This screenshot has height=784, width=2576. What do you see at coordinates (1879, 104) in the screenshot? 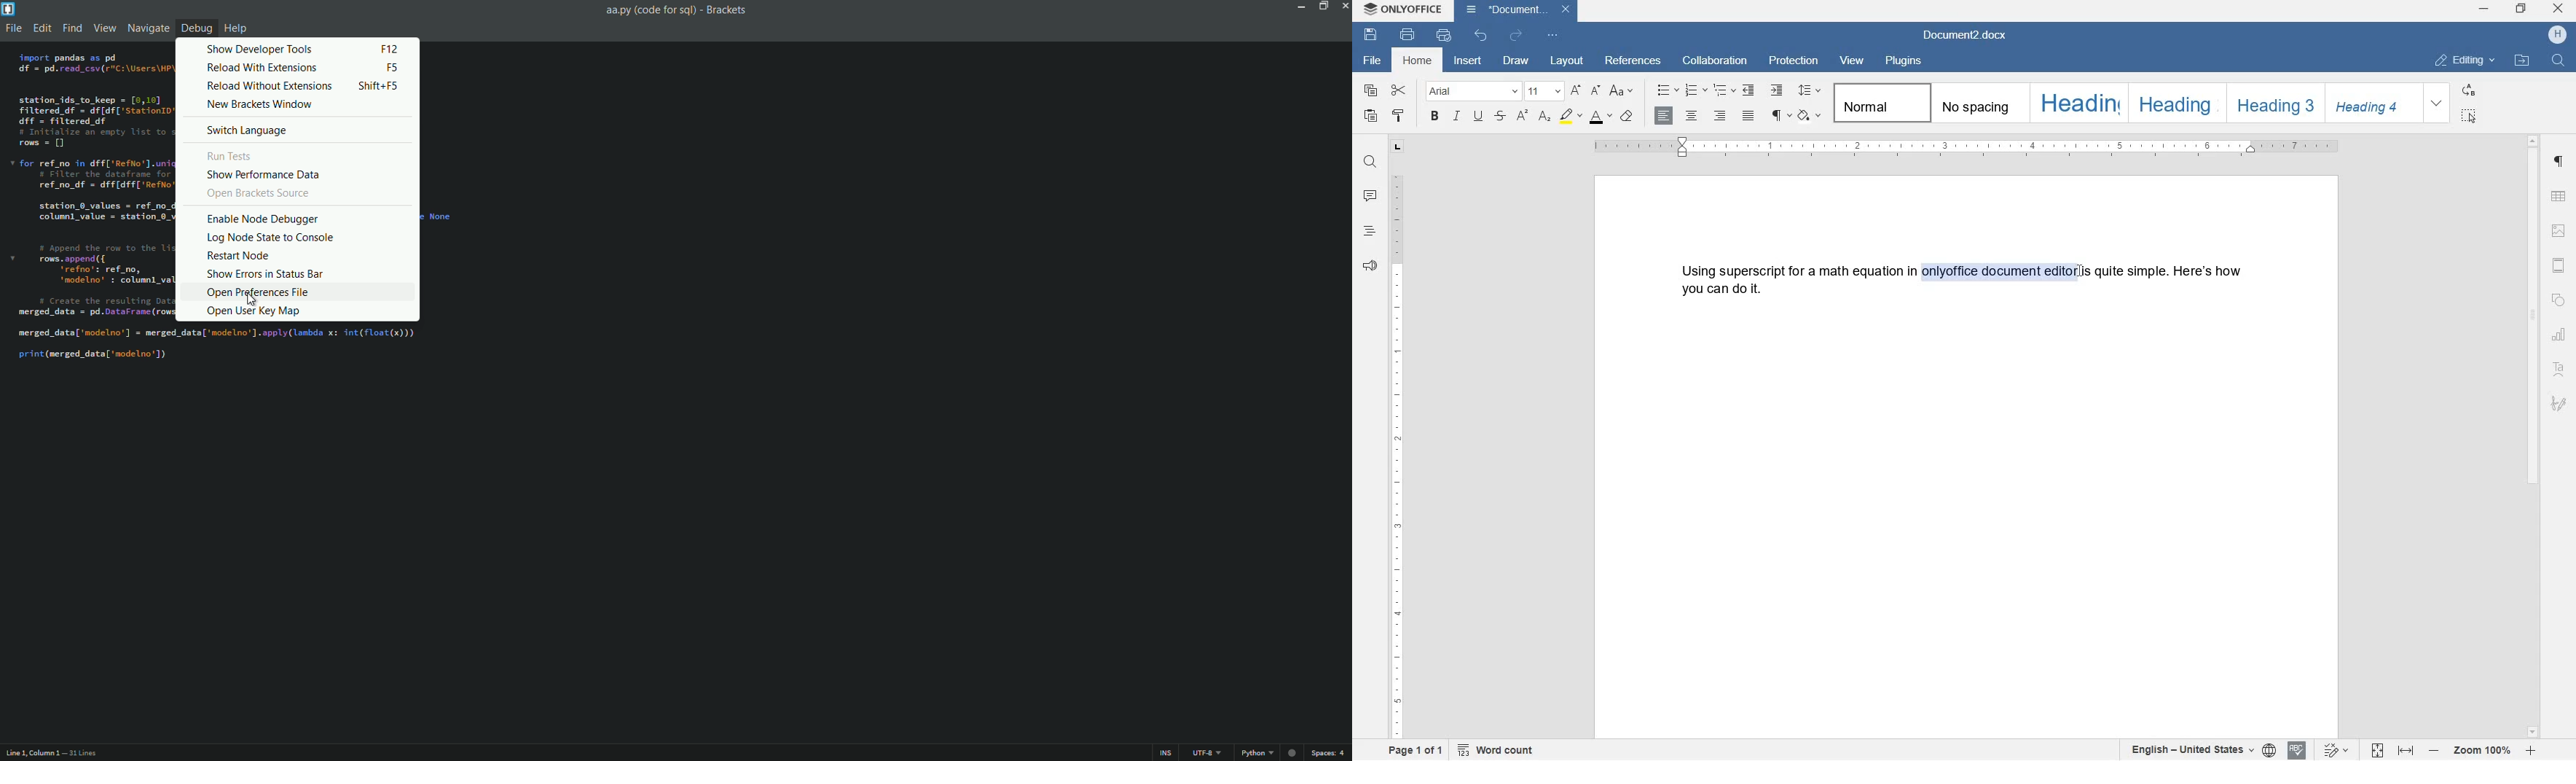
I see `normal` at bounding box center [1879, 104].